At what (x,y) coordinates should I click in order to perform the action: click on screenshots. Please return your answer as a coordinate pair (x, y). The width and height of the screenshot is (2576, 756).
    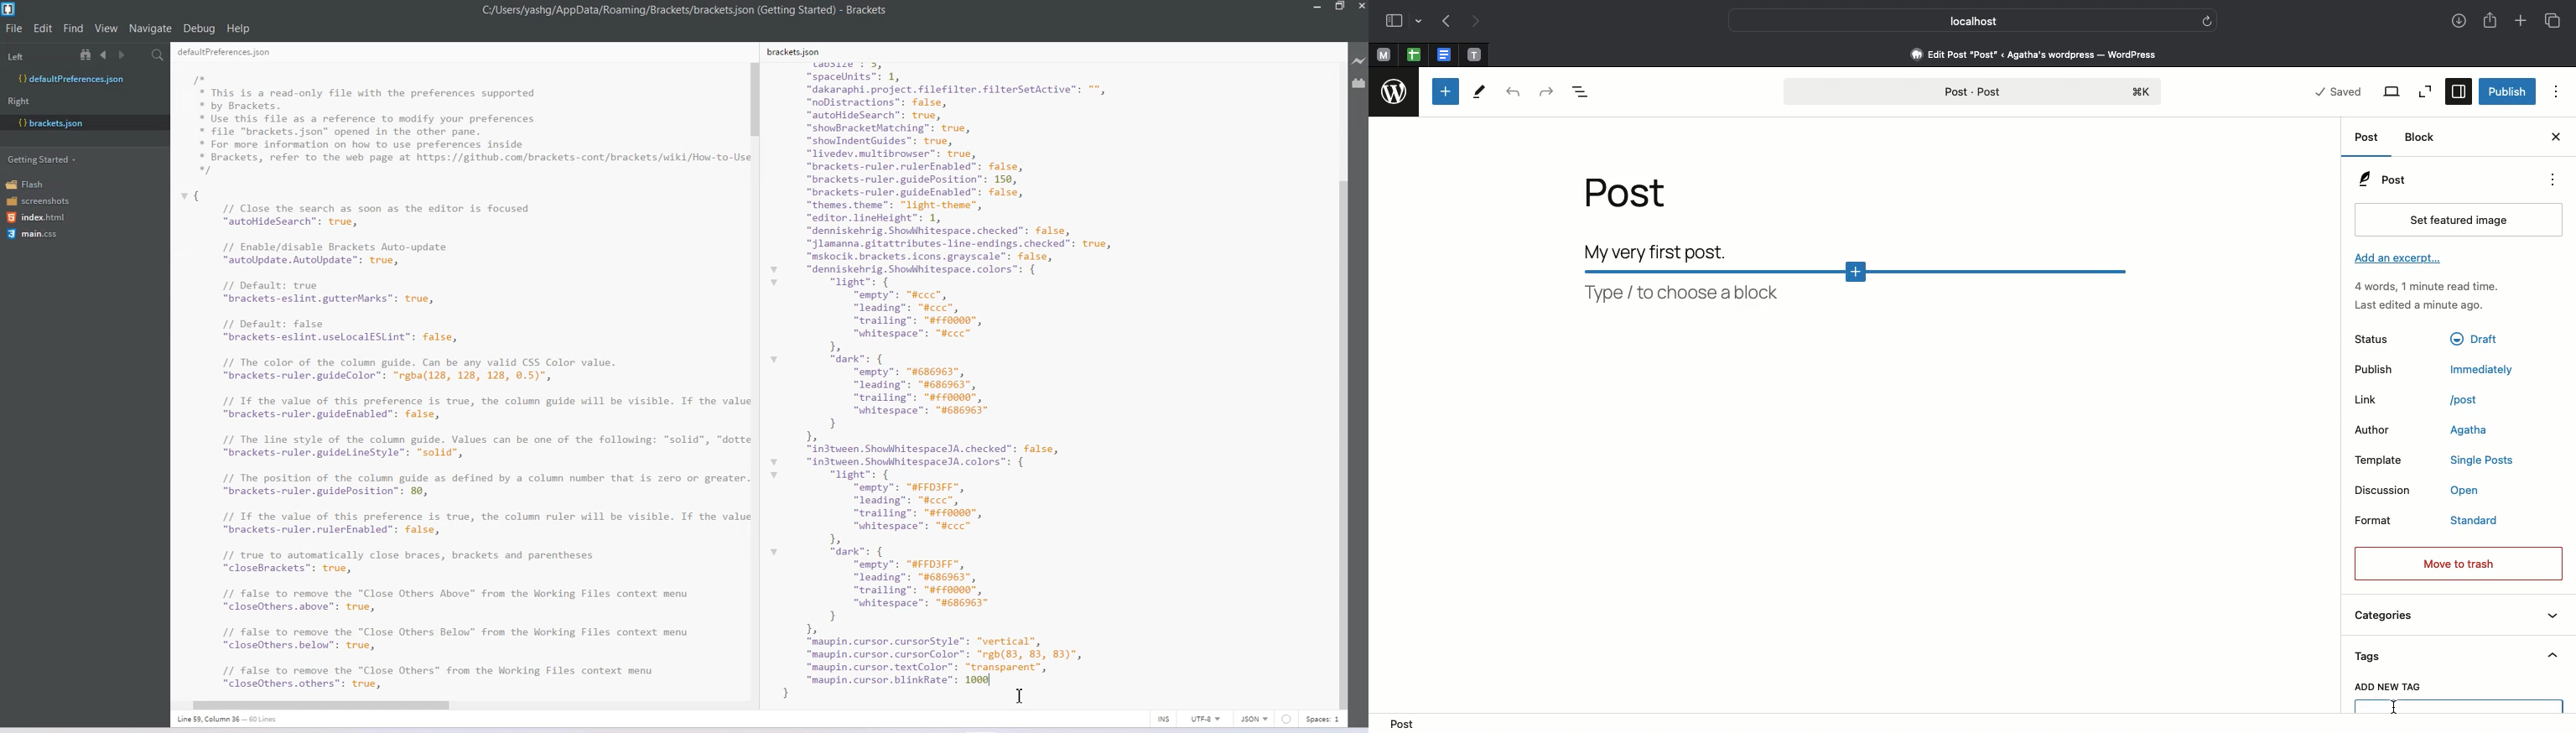
    Looking at the image, I should click on (39, 202).